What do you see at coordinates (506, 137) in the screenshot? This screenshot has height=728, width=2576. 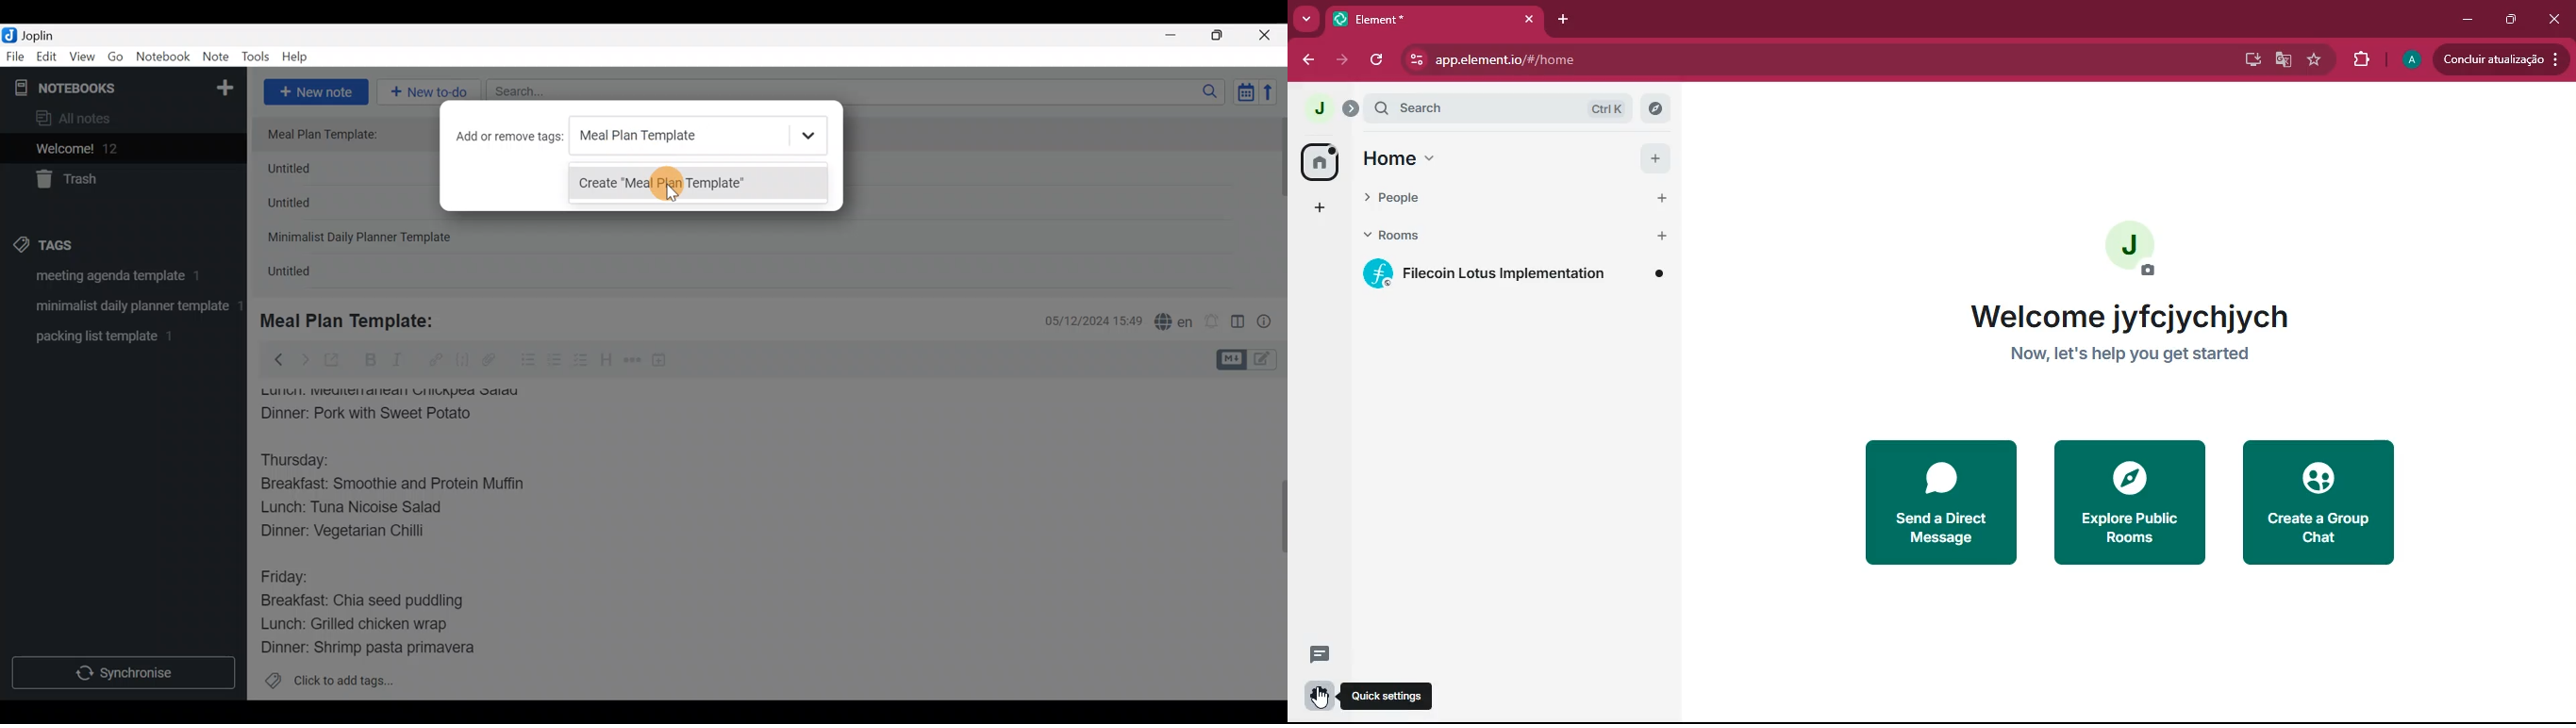 I see `Add or remove tags` at bounding box center [506, 137].